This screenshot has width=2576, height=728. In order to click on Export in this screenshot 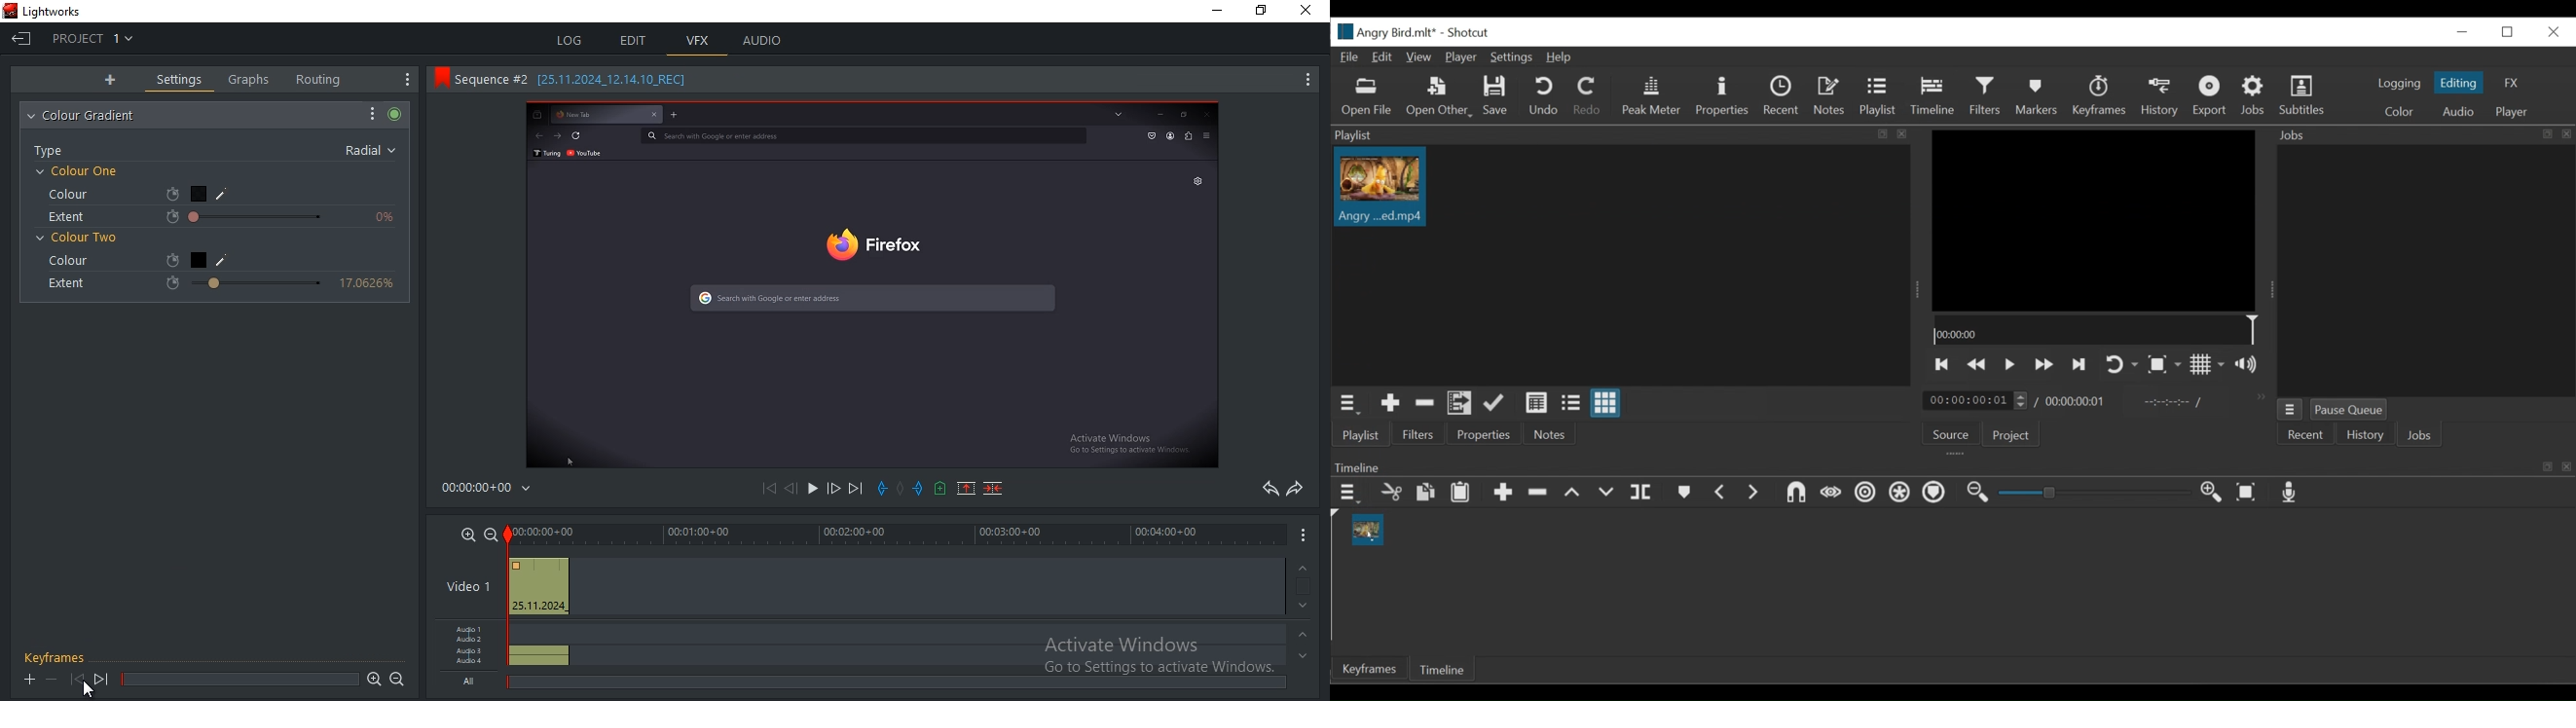, I will do `click(2211, 97)`.